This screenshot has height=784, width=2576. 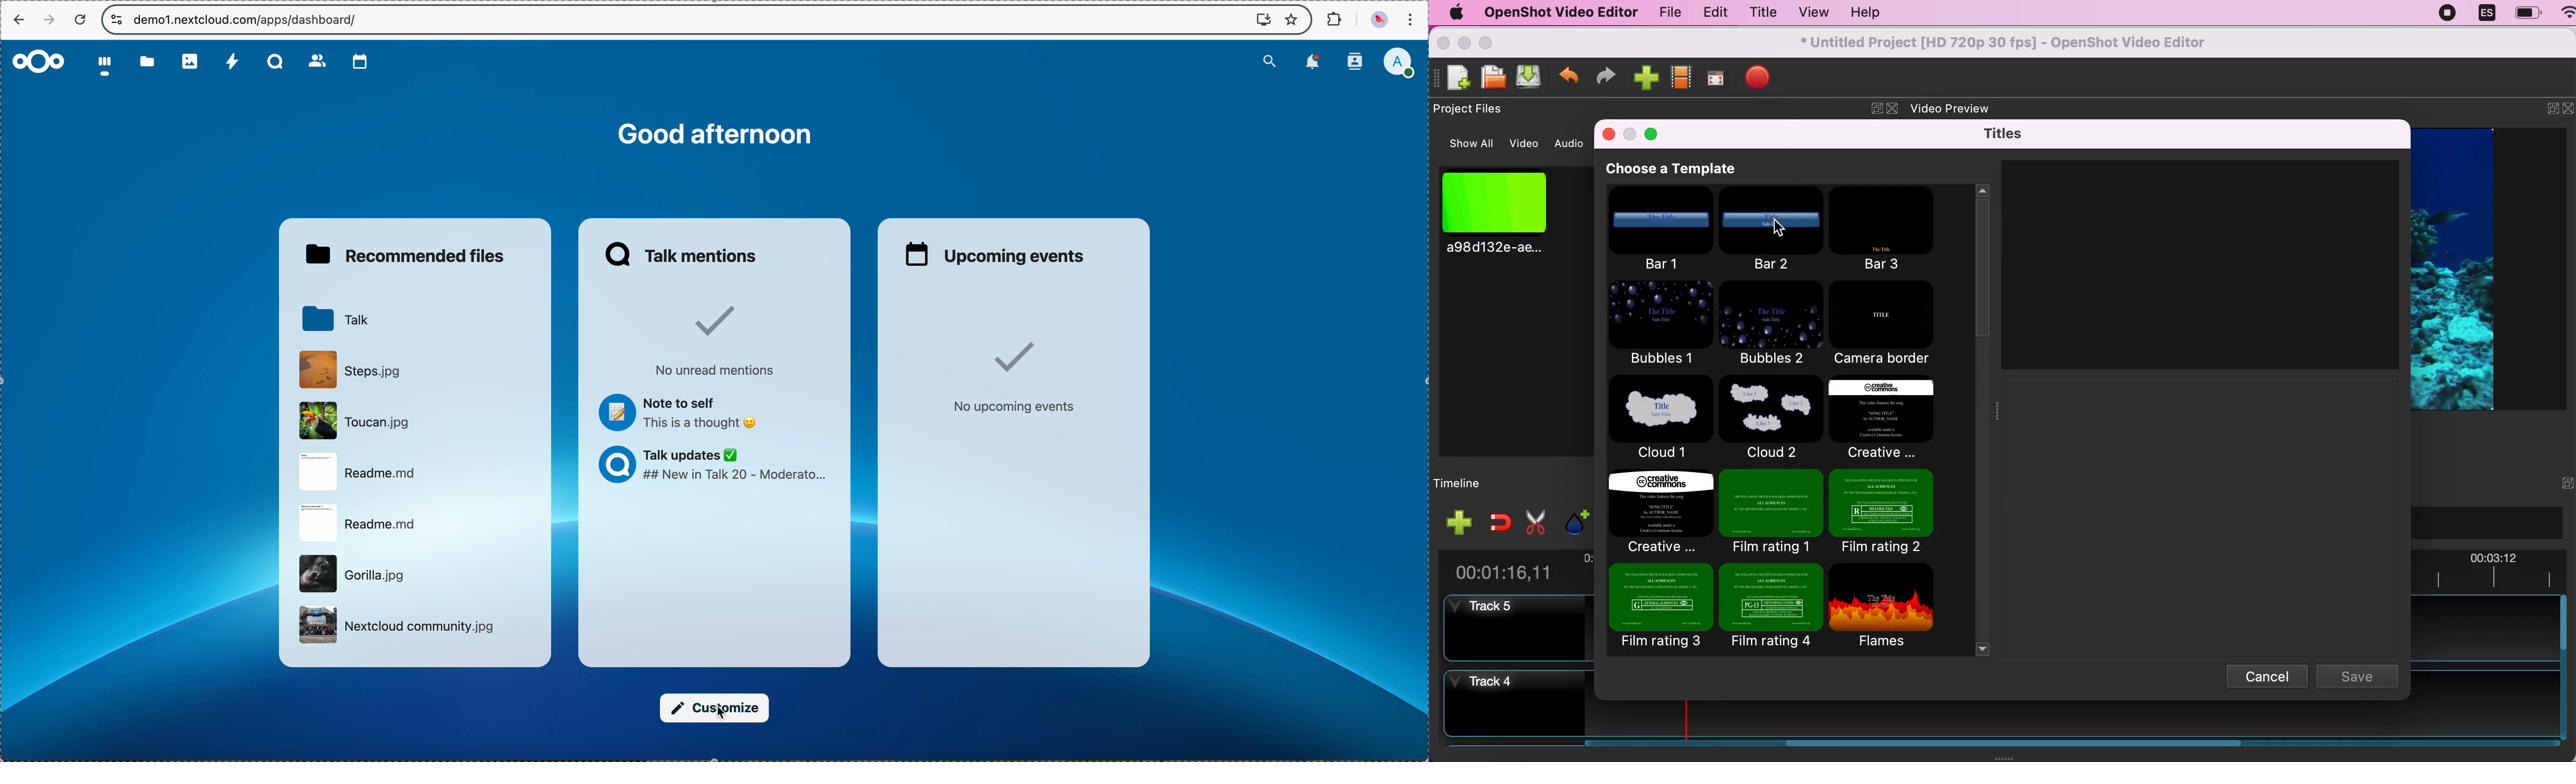 What do you see at coordinates (725, 710) in the screenshot?
I see `cursor` at bounding box center [725, 710].